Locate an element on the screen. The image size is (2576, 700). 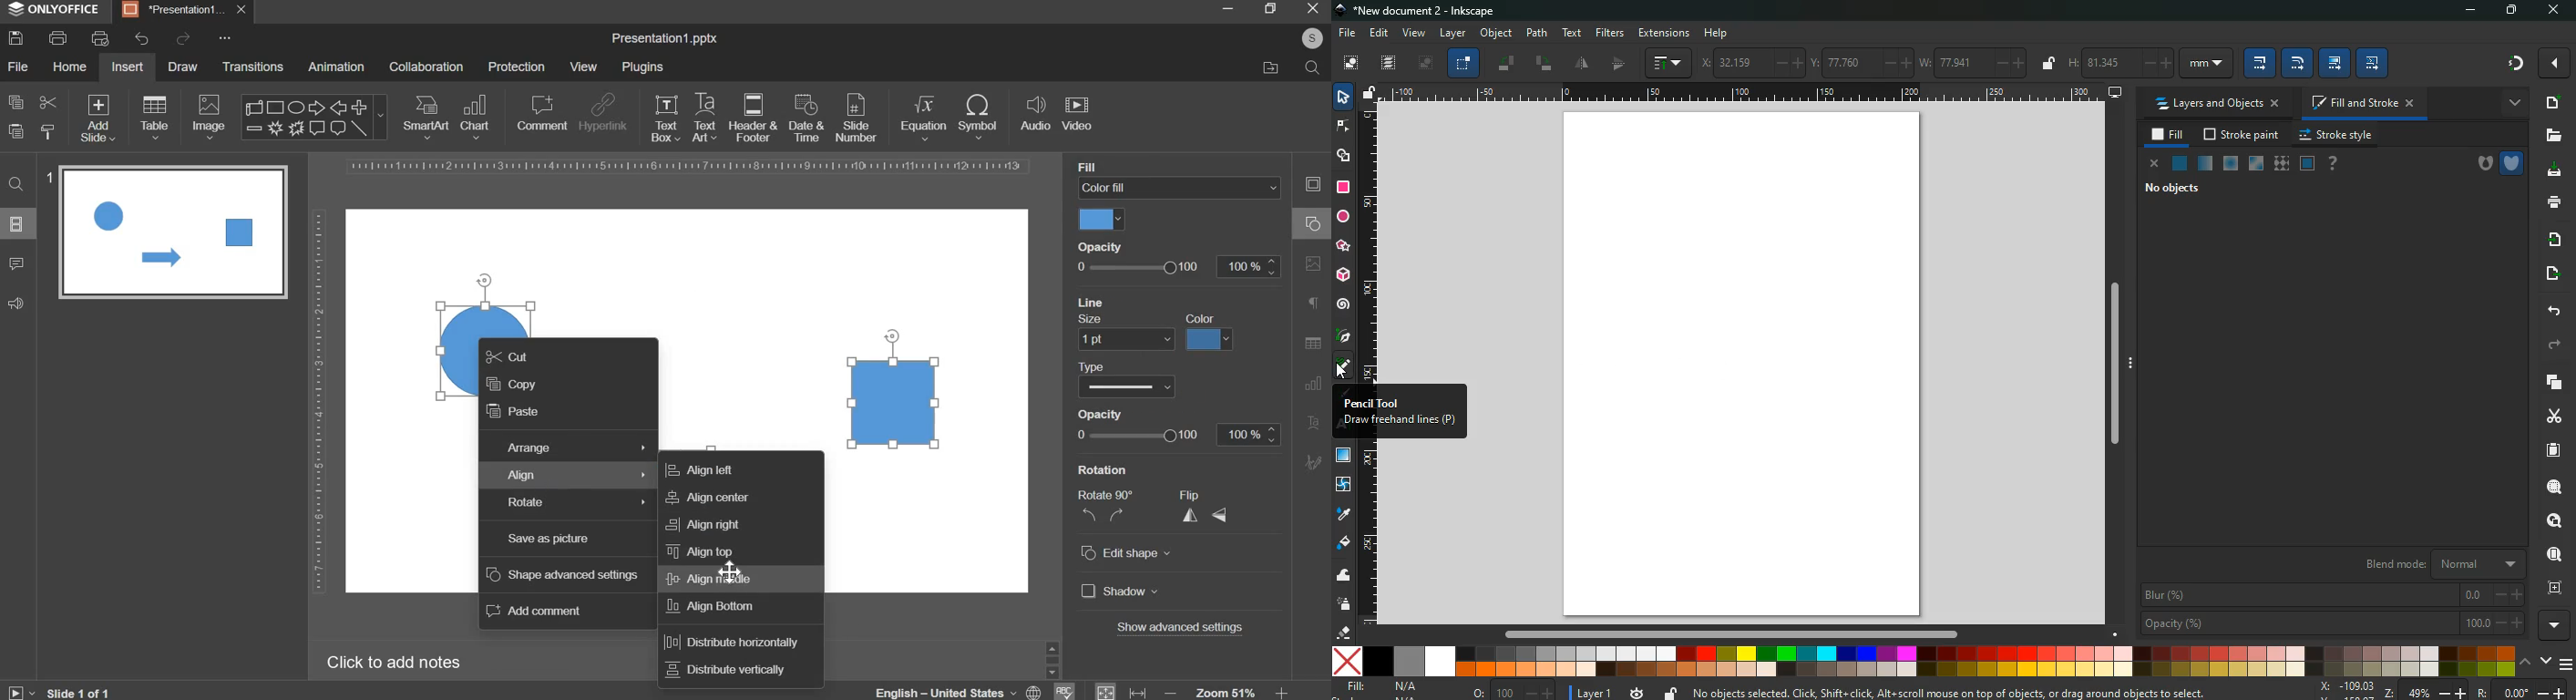
stroke style is located at coordinates (2339, 134).